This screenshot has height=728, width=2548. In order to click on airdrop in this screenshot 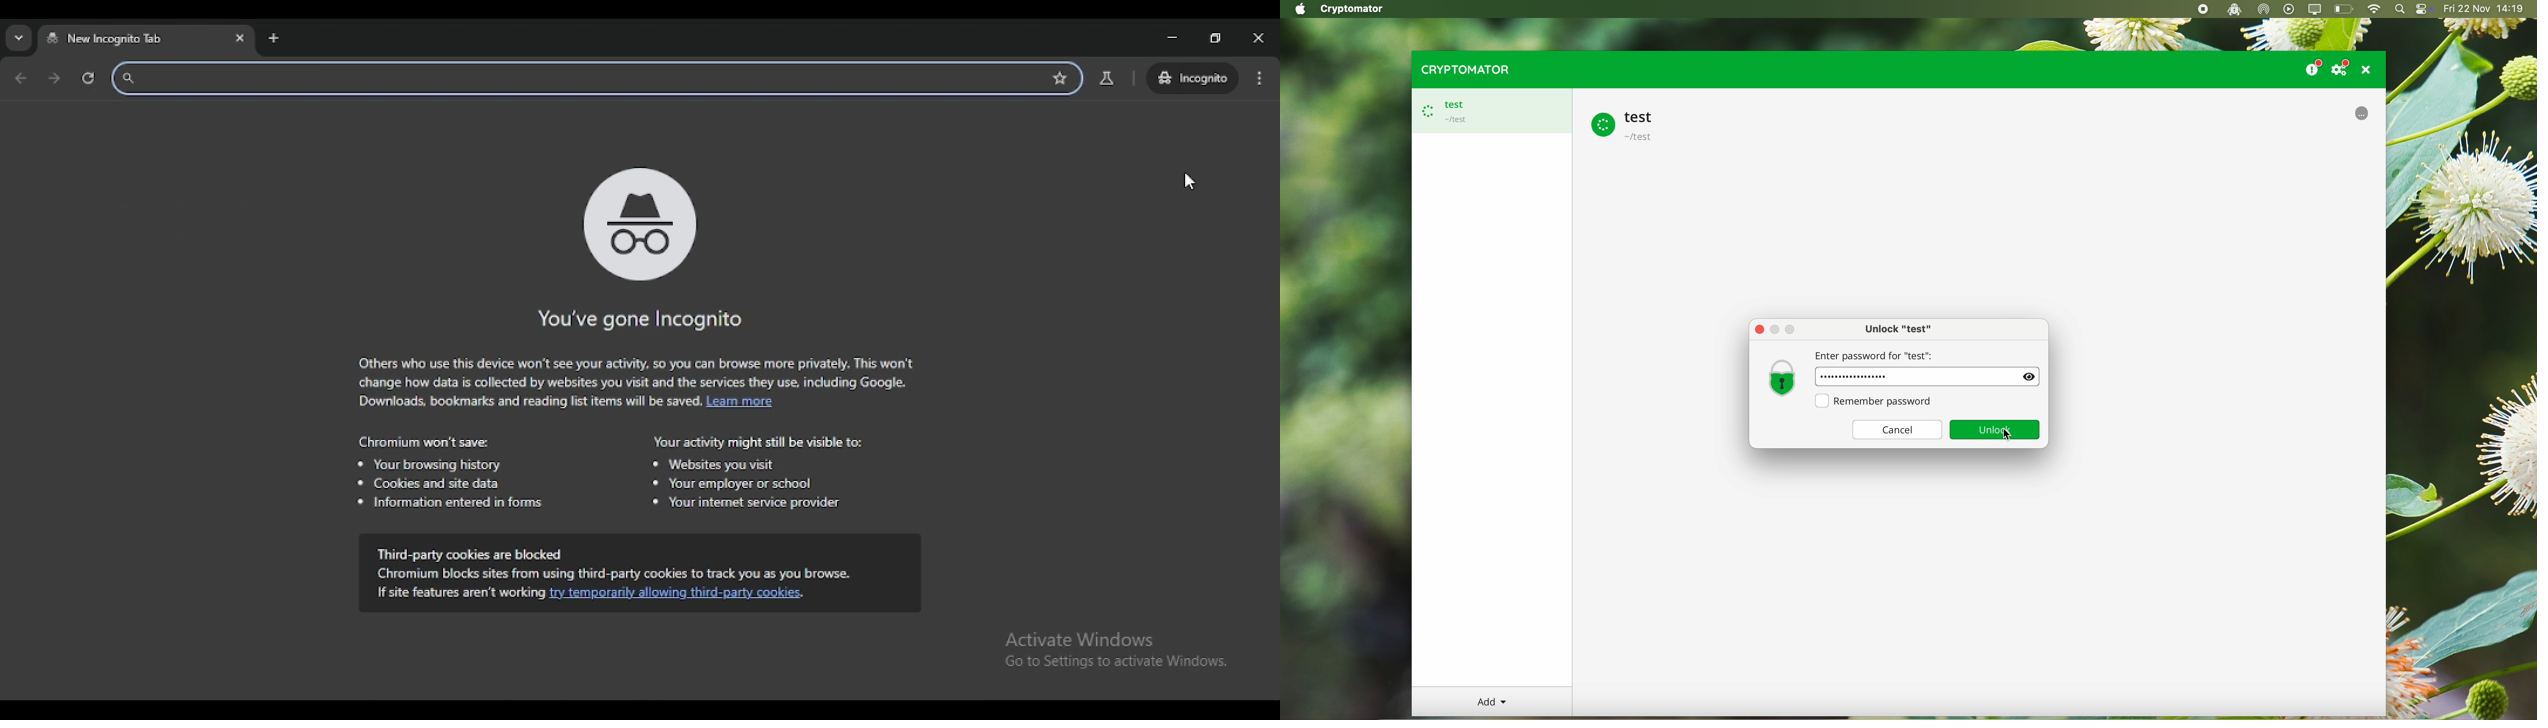, I will do `click(2262, 10)`.